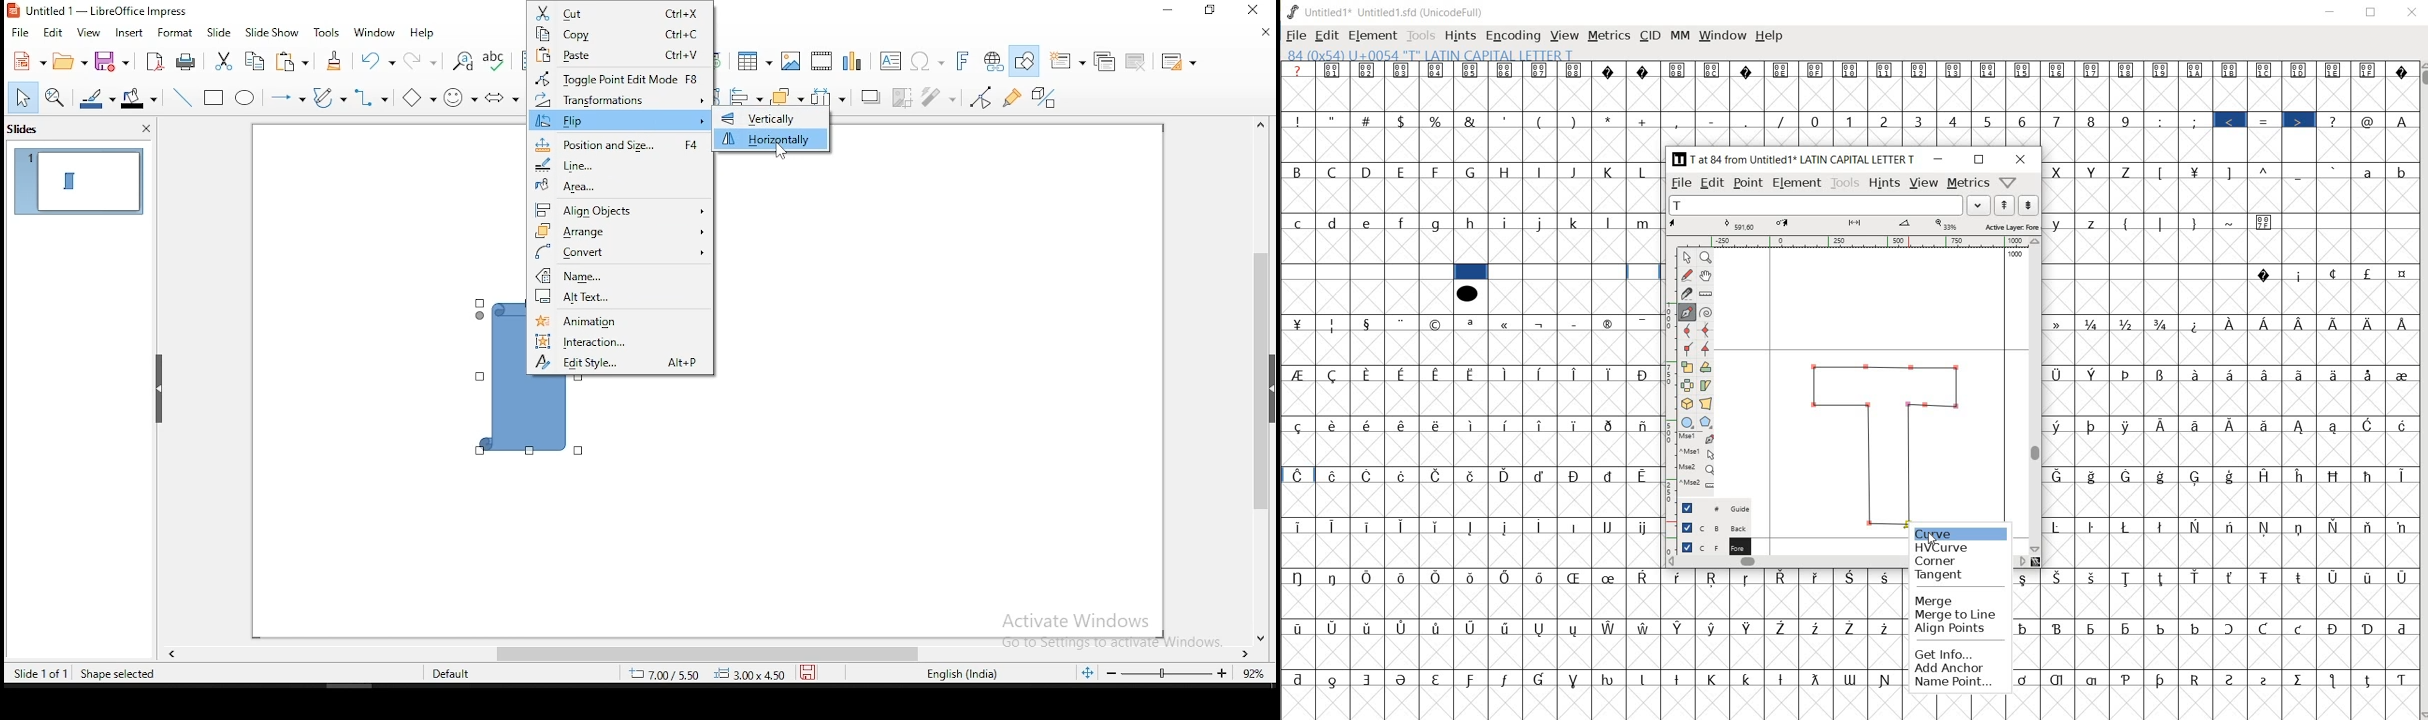 The image size is (2436, 728). Describe the element at coordinates (1818, 628) in the screenshot. I see `Symbol` at that location.